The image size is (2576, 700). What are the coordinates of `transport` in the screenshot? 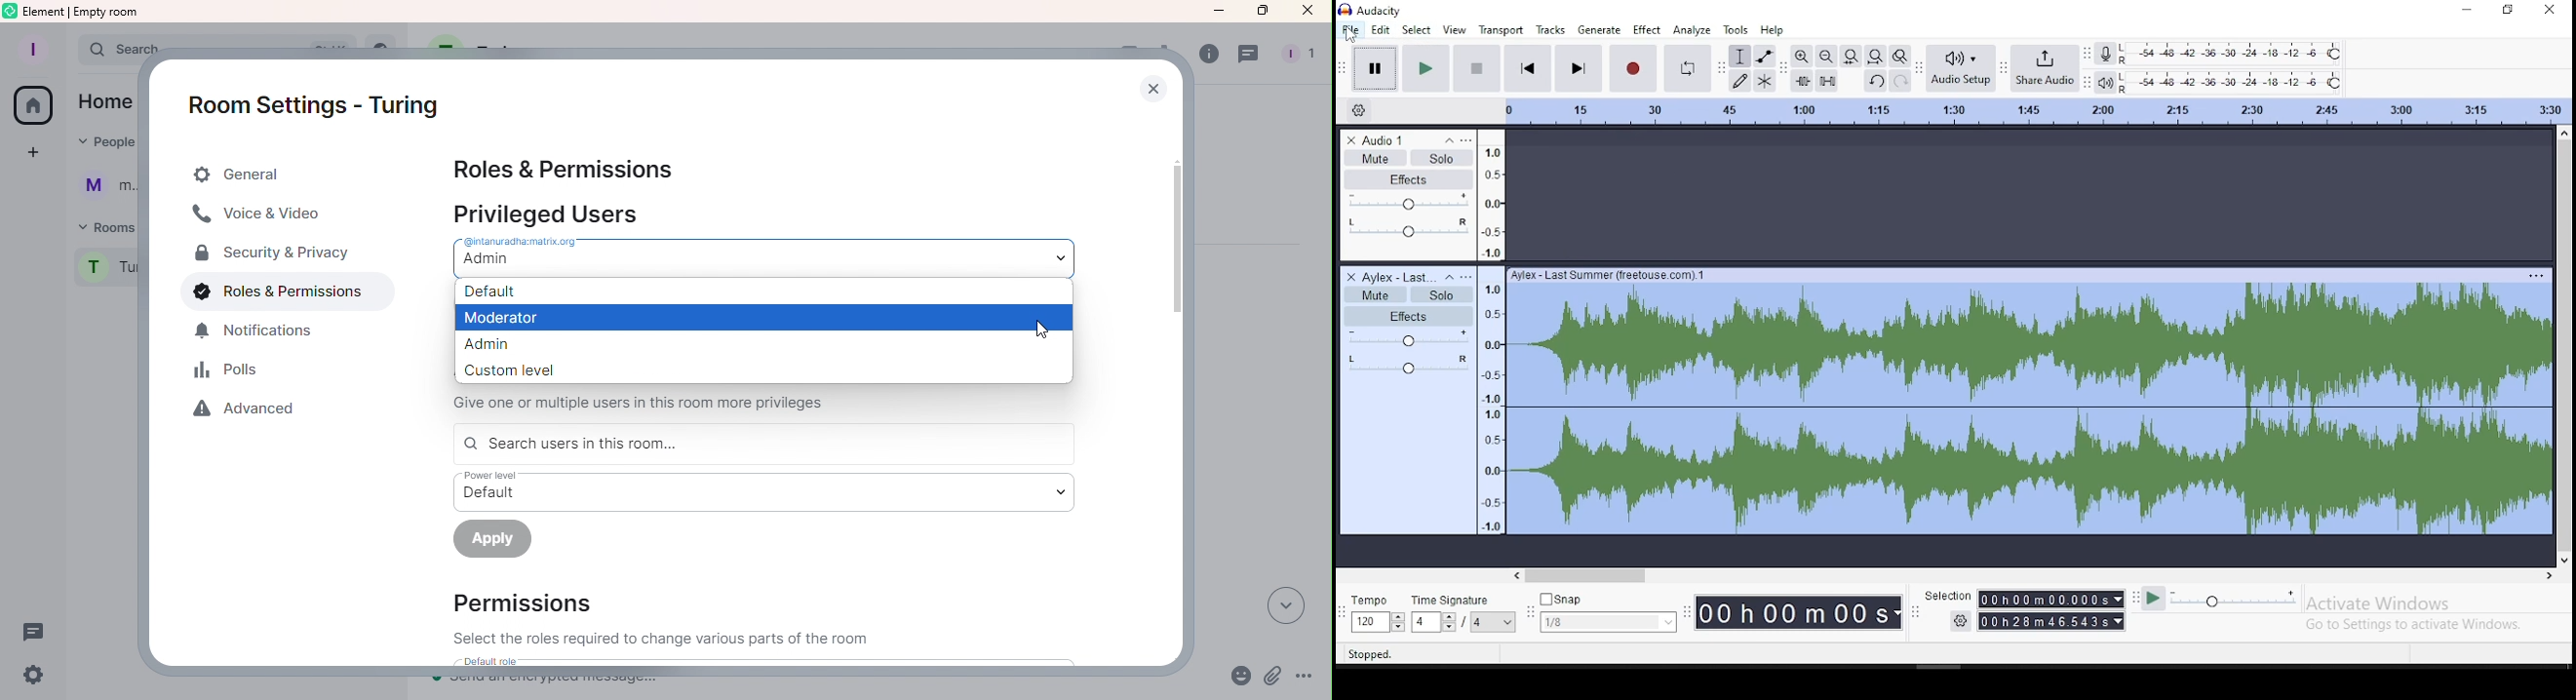 It's located at (1503, 30).